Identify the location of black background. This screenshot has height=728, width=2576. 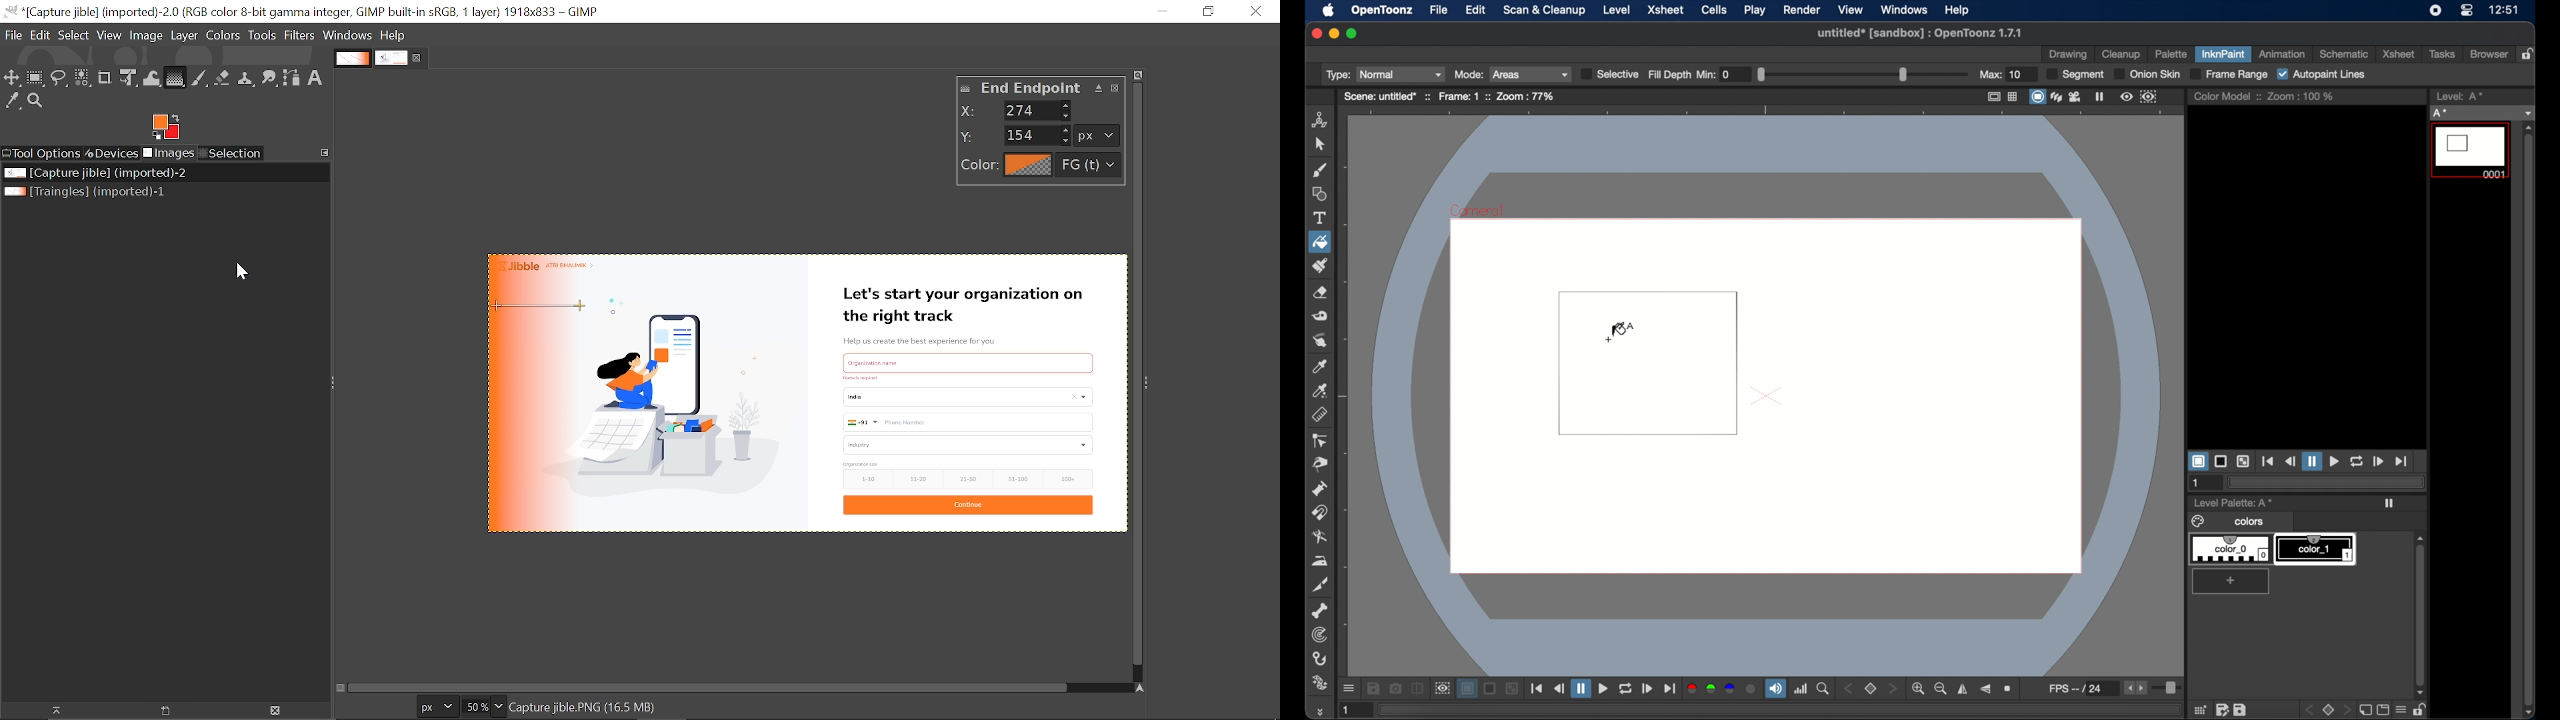
(2221, 461).